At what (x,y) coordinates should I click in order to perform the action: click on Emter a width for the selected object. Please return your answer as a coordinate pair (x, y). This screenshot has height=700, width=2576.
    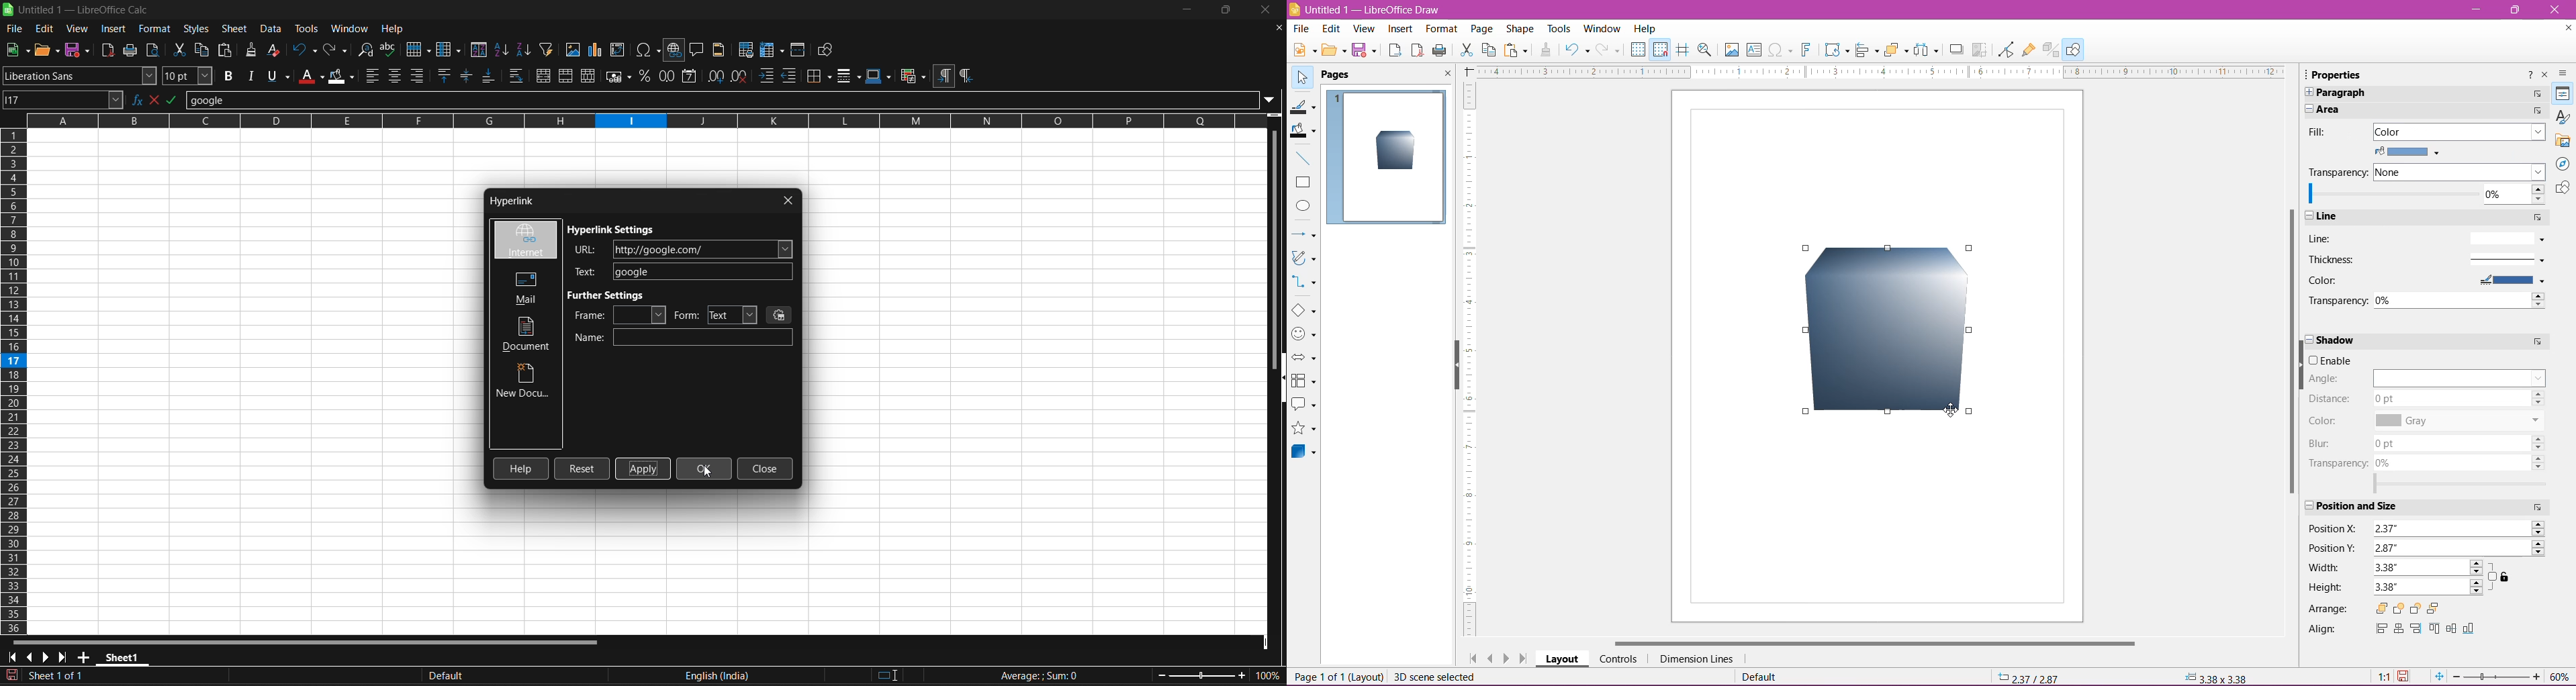
    Looking at the image, I should click on (2431, 567).